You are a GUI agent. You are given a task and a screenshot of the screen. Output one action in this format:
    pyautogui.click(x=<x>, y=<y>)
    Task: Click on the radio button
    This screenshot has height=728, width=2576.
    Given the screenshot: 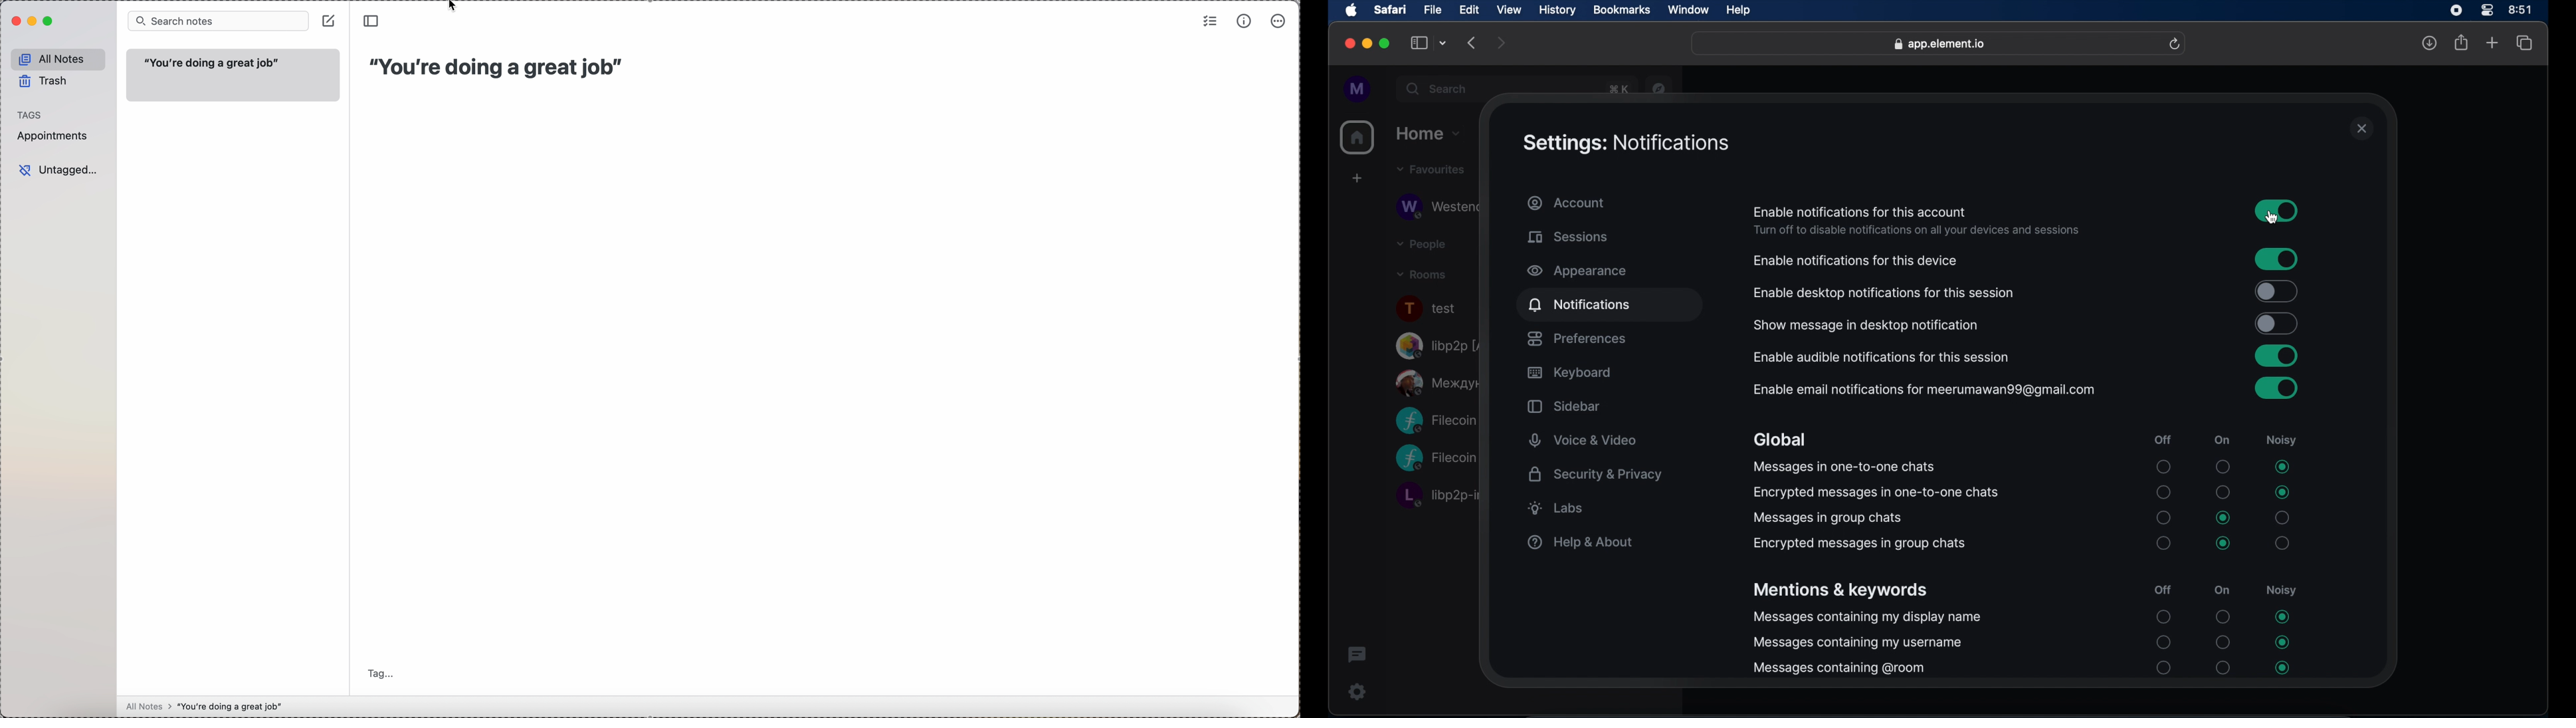 What is the action you would take?
    pyautogui.click(x=2223, y=517)
    